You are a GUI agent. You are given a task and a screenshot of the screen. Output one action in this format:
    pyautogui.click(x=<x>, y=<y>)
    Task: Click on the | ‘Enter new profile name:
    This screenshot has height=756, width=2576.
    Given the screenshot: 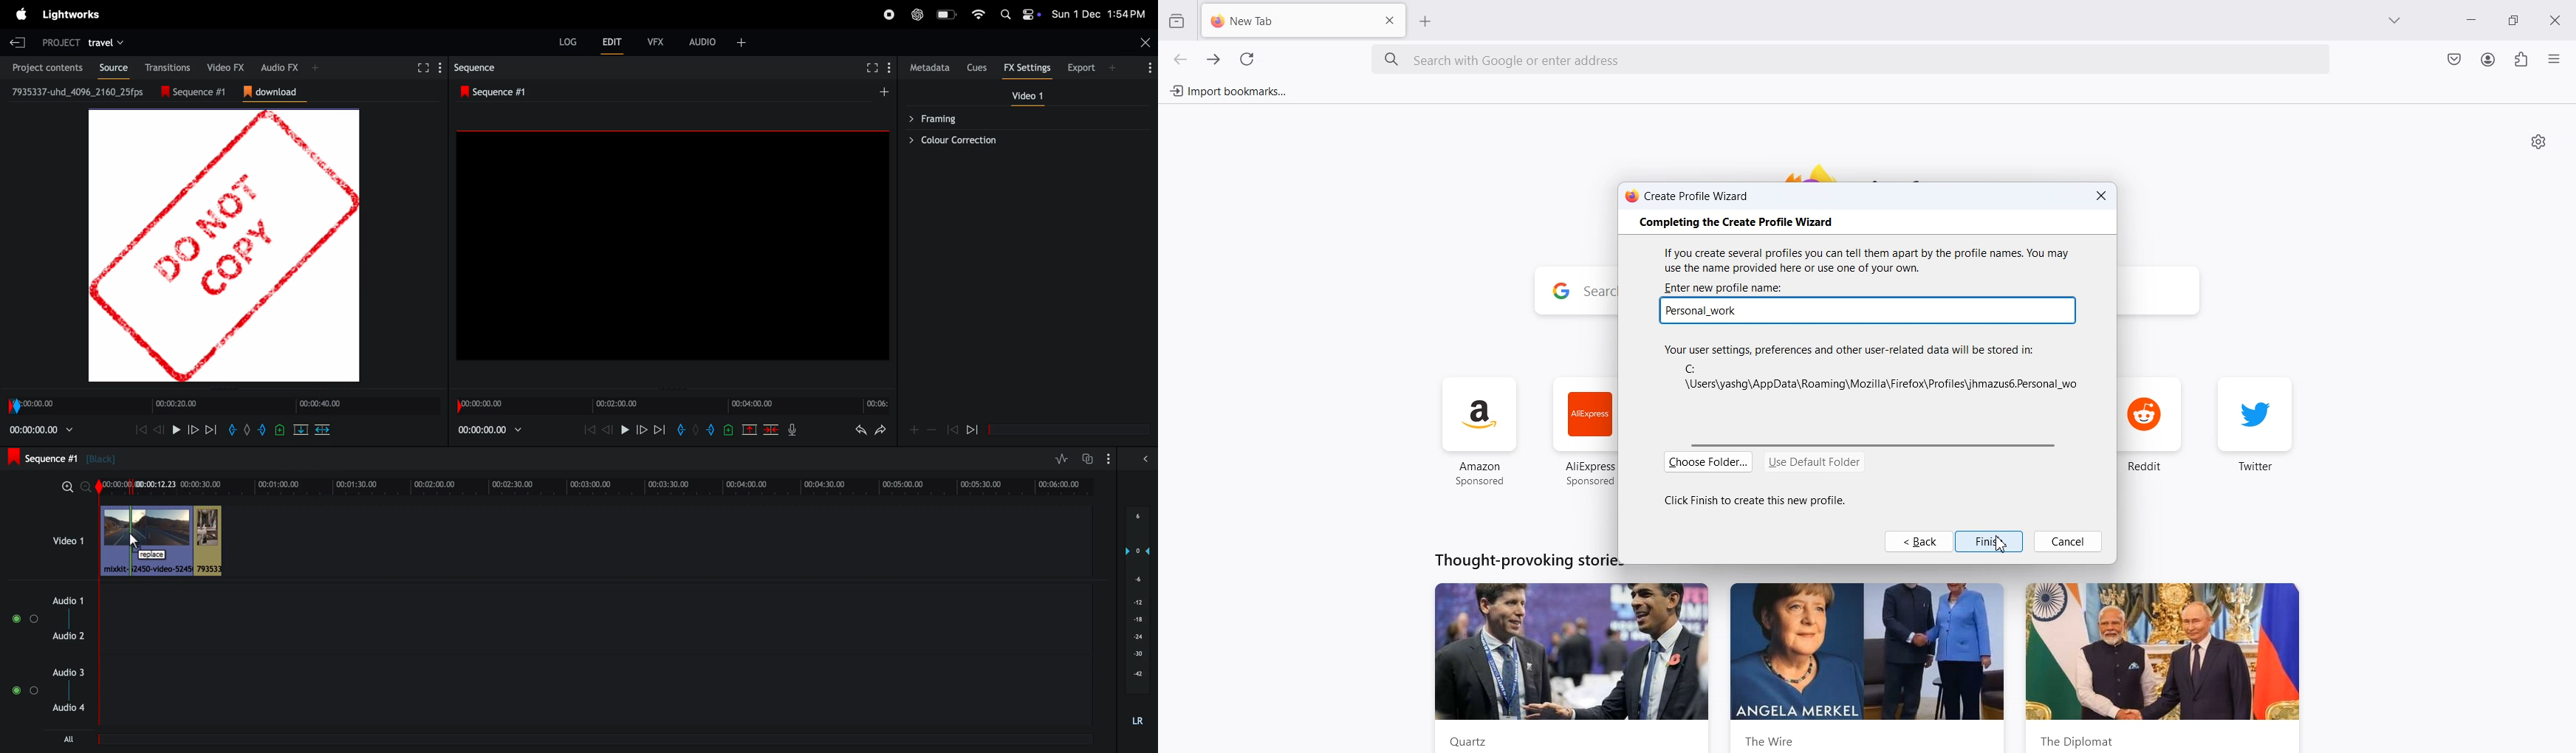 What is the action you would take?
    pyautogui.click(x=1720, y=286)
    